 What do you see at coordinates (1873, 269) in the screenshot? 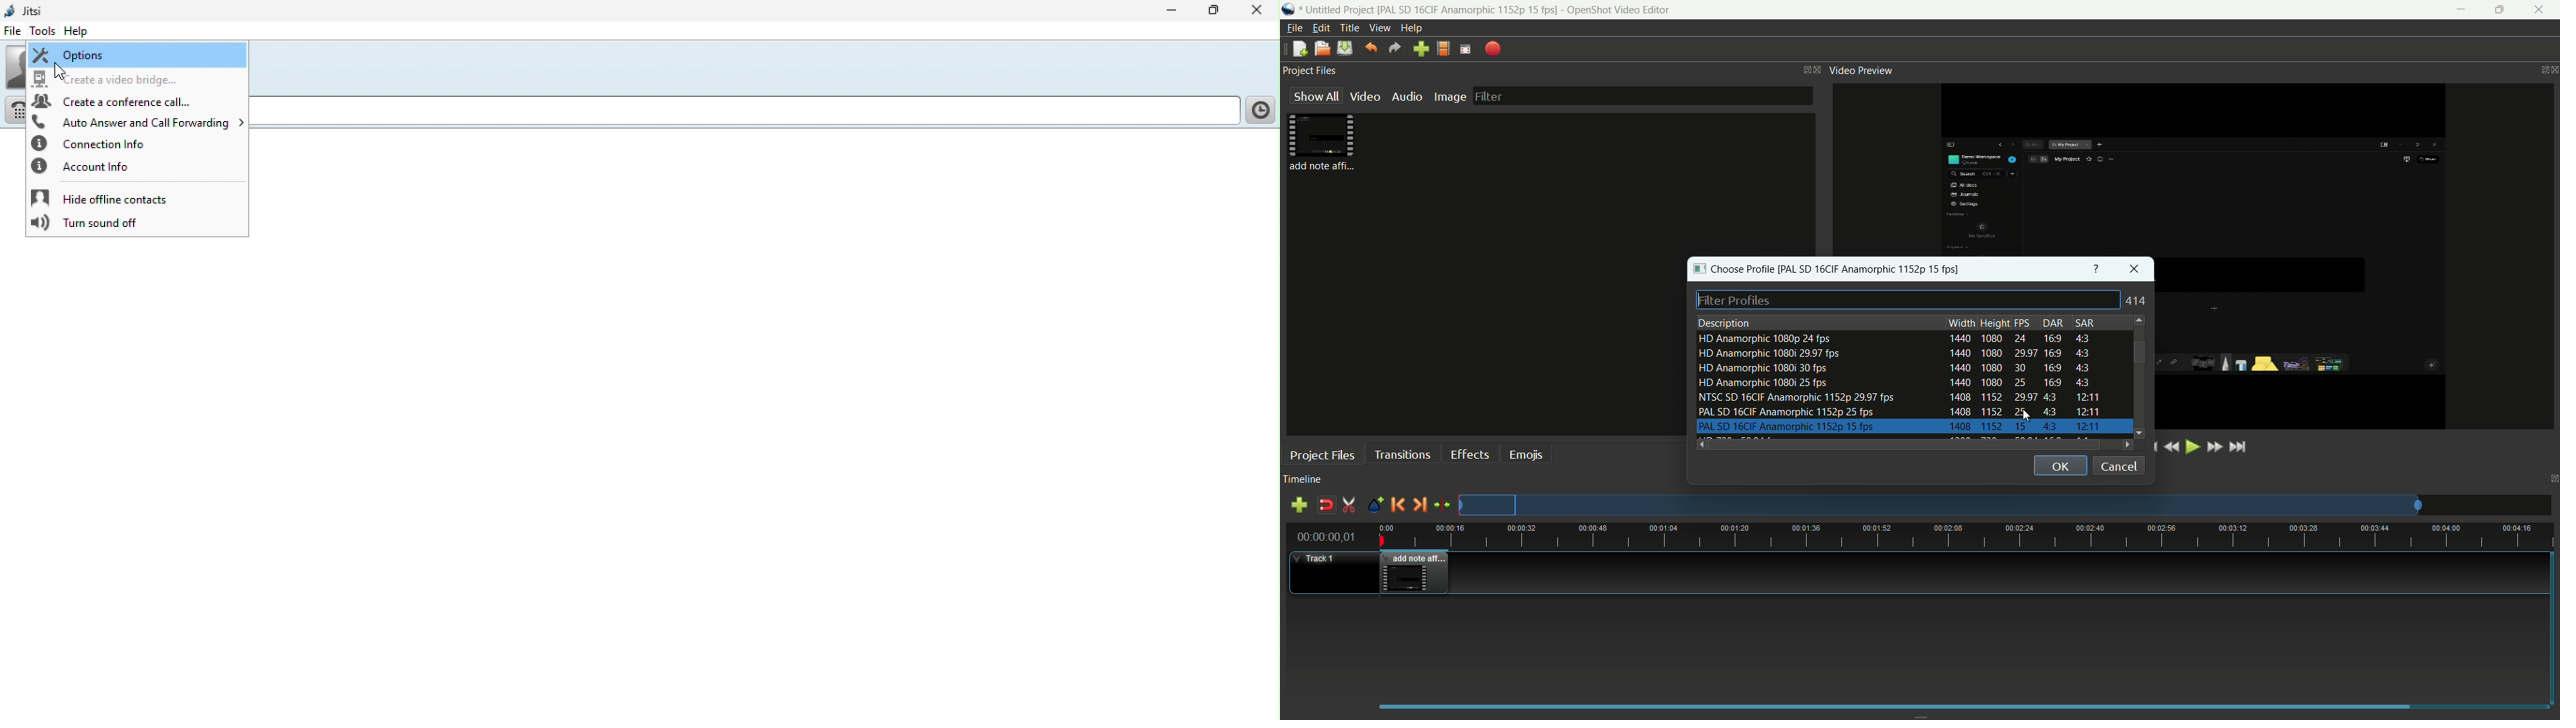
I see `current profile` at bounding box center [1873, 269].